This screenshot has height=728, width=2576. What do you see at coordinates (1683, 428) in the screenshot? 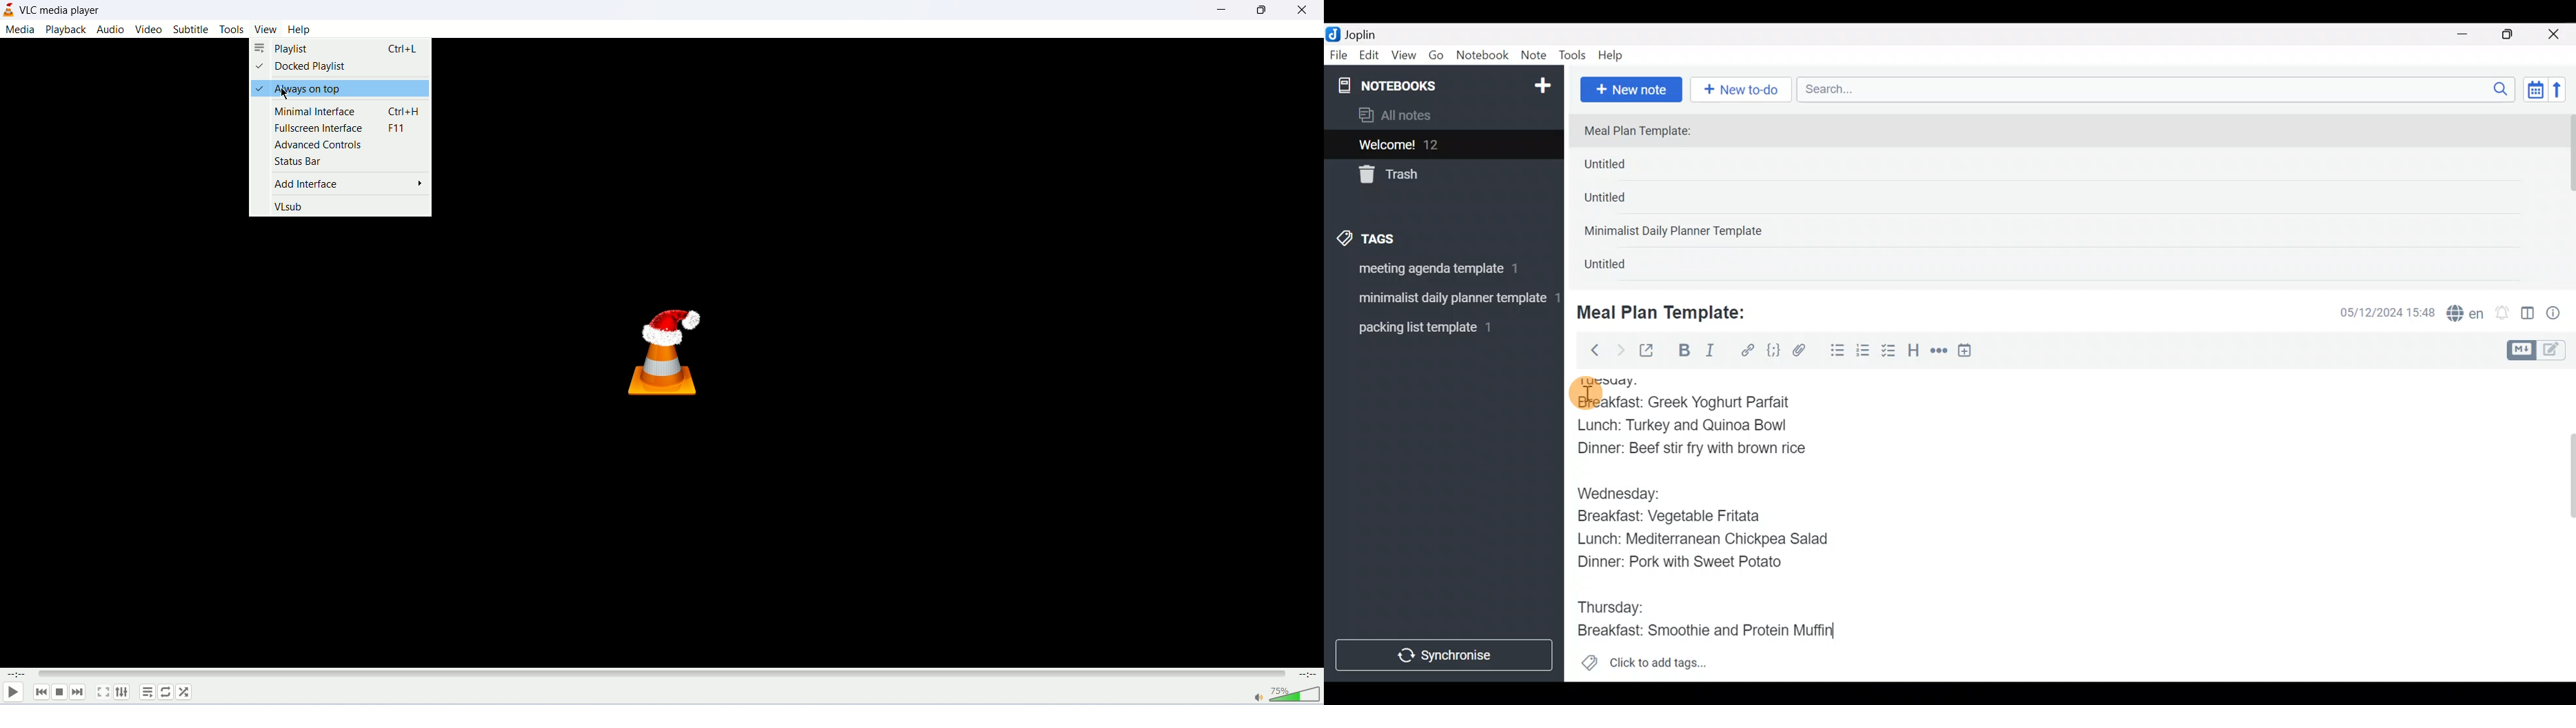
I see `Lunch: Turkey and Quinoa Bowl` at bounding box center [1683, 428].